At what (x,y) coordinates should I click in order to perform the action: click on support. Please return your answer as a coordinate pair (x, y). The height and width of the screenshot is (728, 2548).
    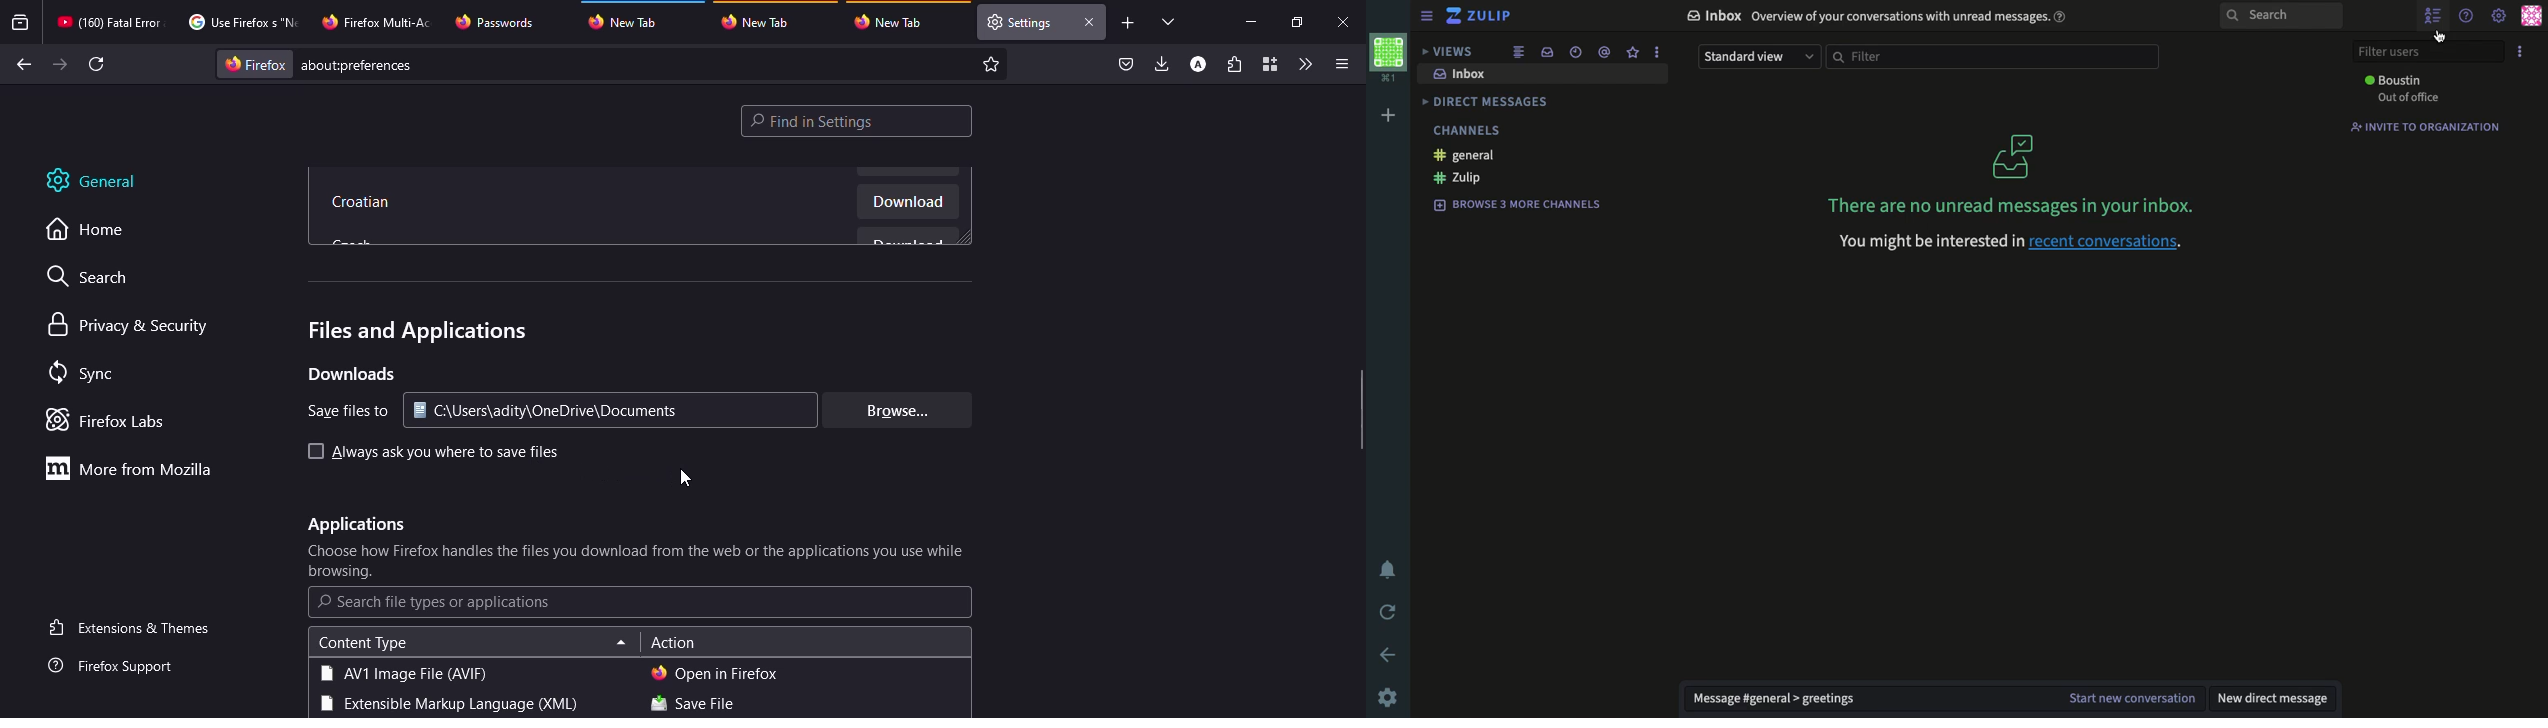
    Looking at the image, I should click on (117, 667).